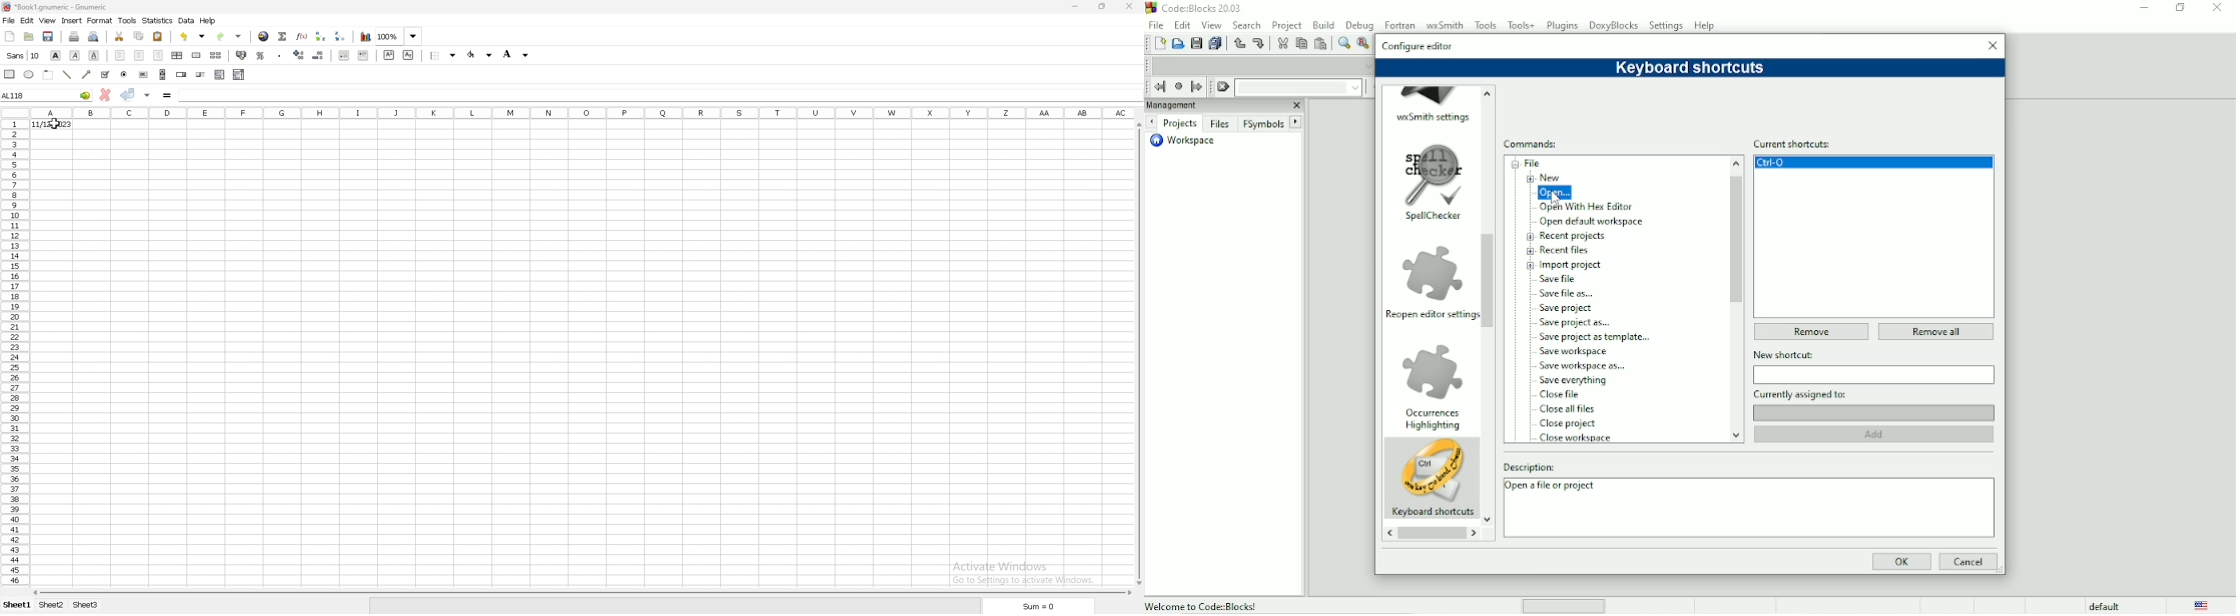 The image size is (2240, 616). I want to click on Keyboard shortcuts, so click(1691, 68).